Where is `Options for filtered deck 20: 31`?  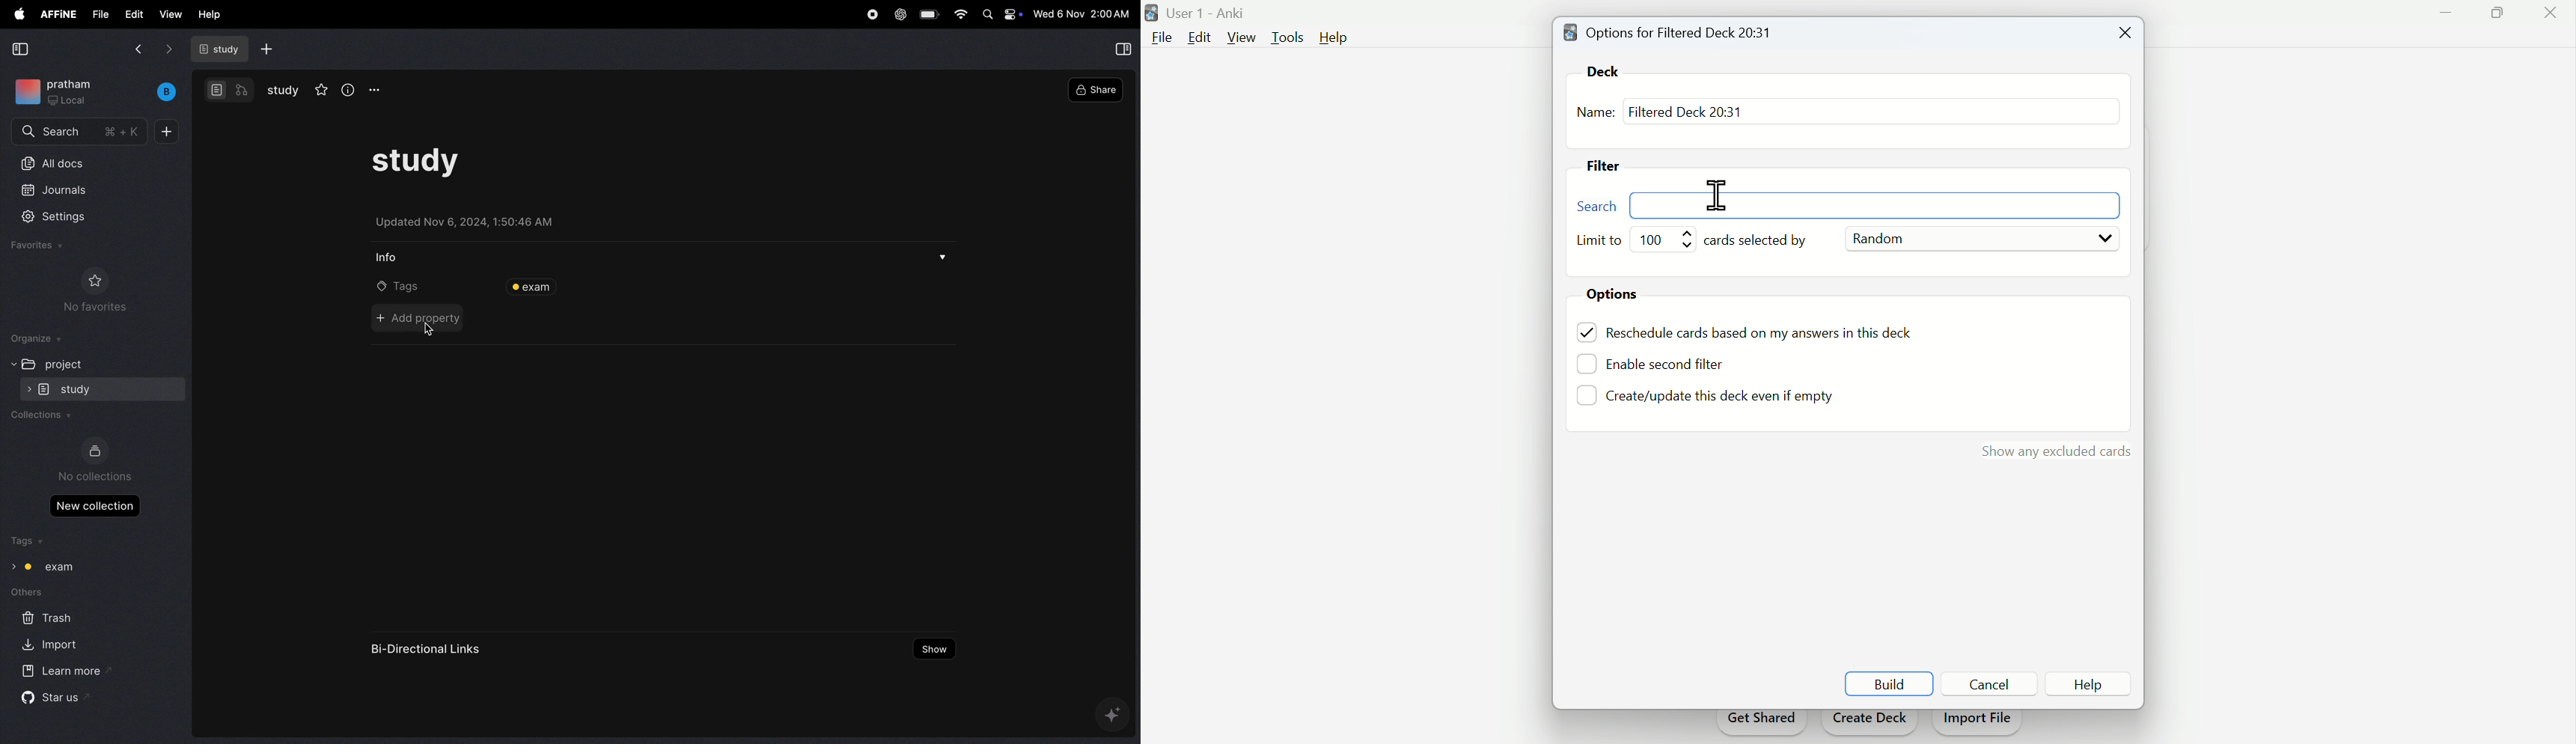 Options for filtered deck 20: 31 is located at coordinates (1673, 31).